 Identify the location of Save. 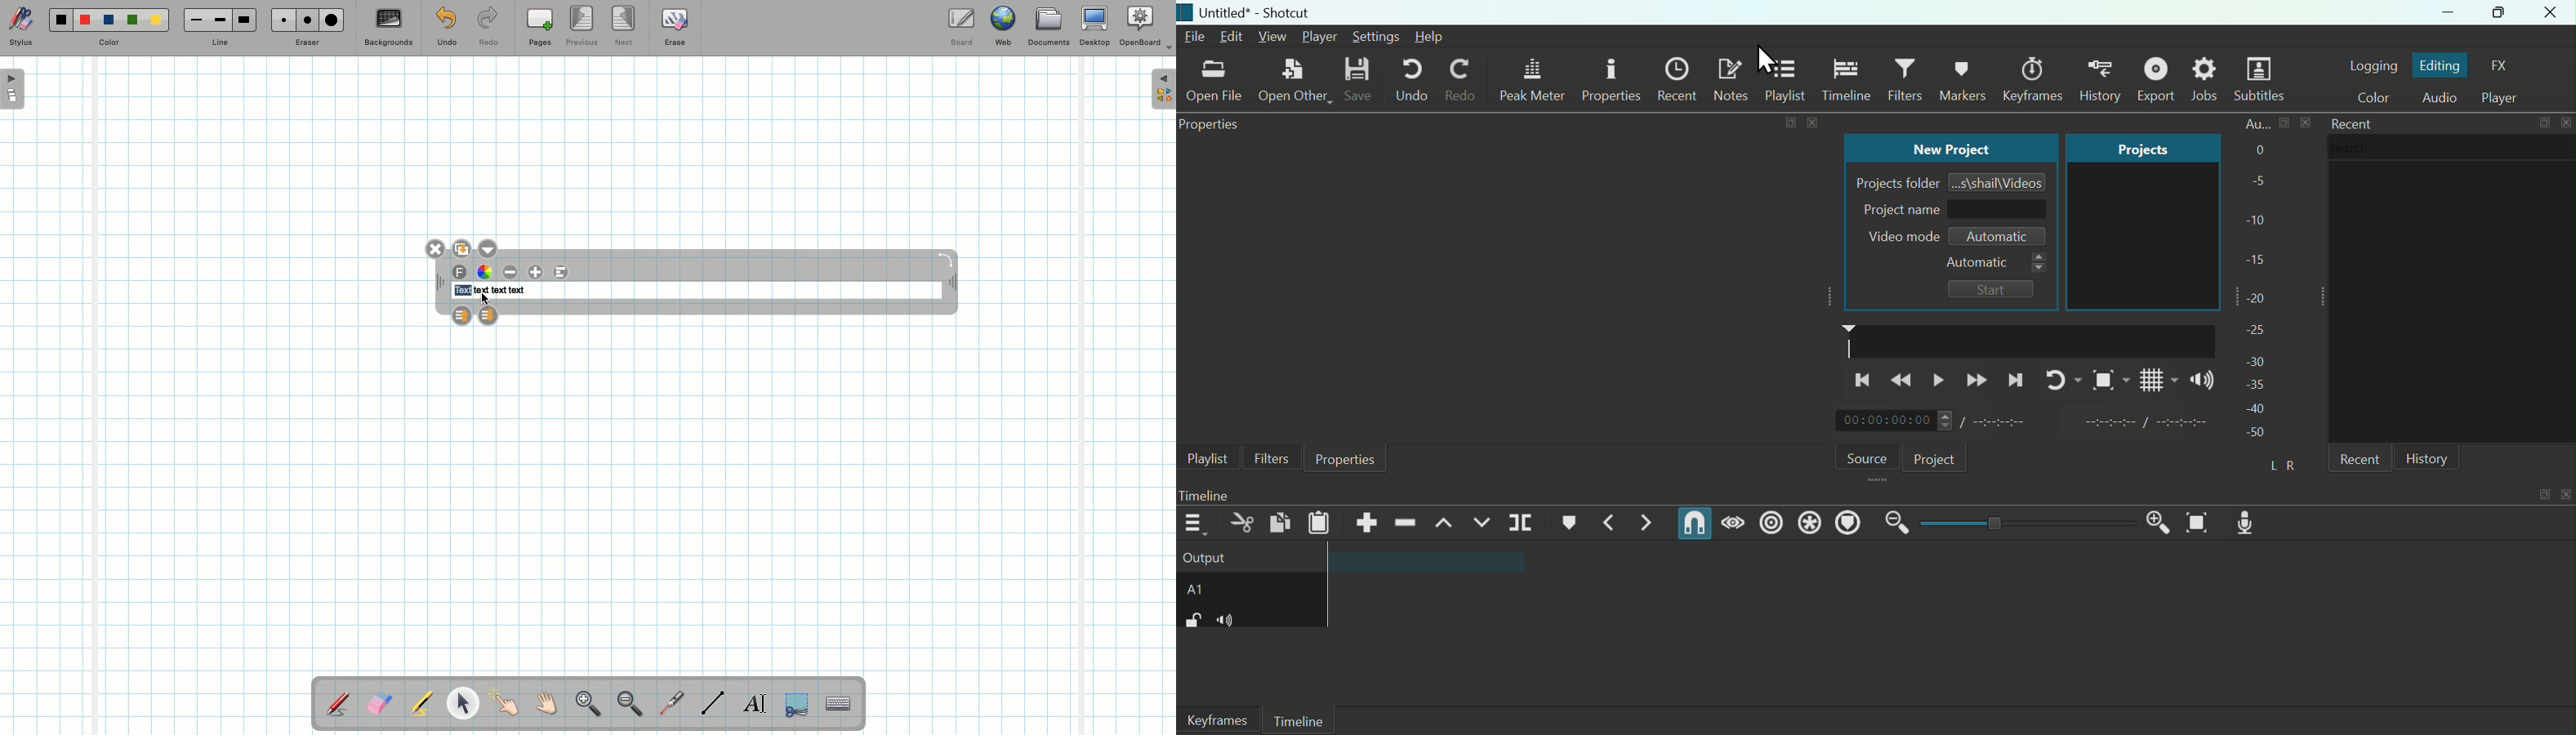
(1357, 81).